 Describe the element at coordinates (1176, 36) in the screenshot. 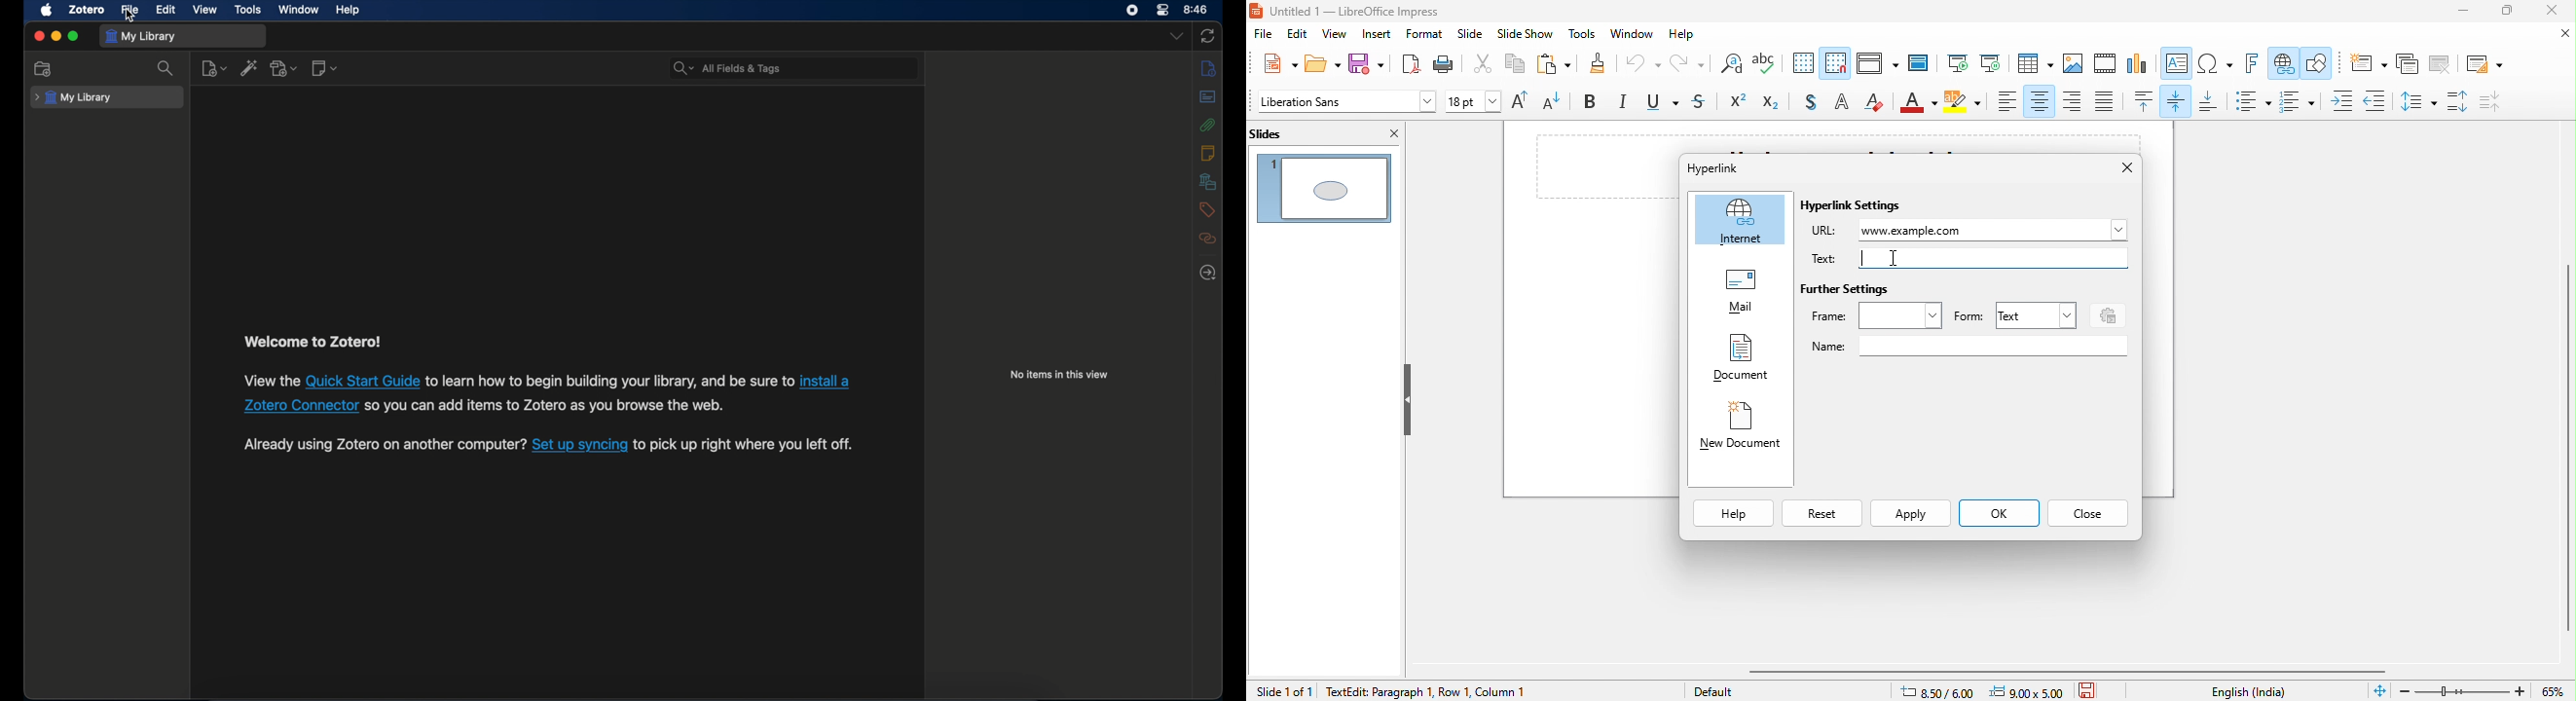

I see `dropdown` at that location.